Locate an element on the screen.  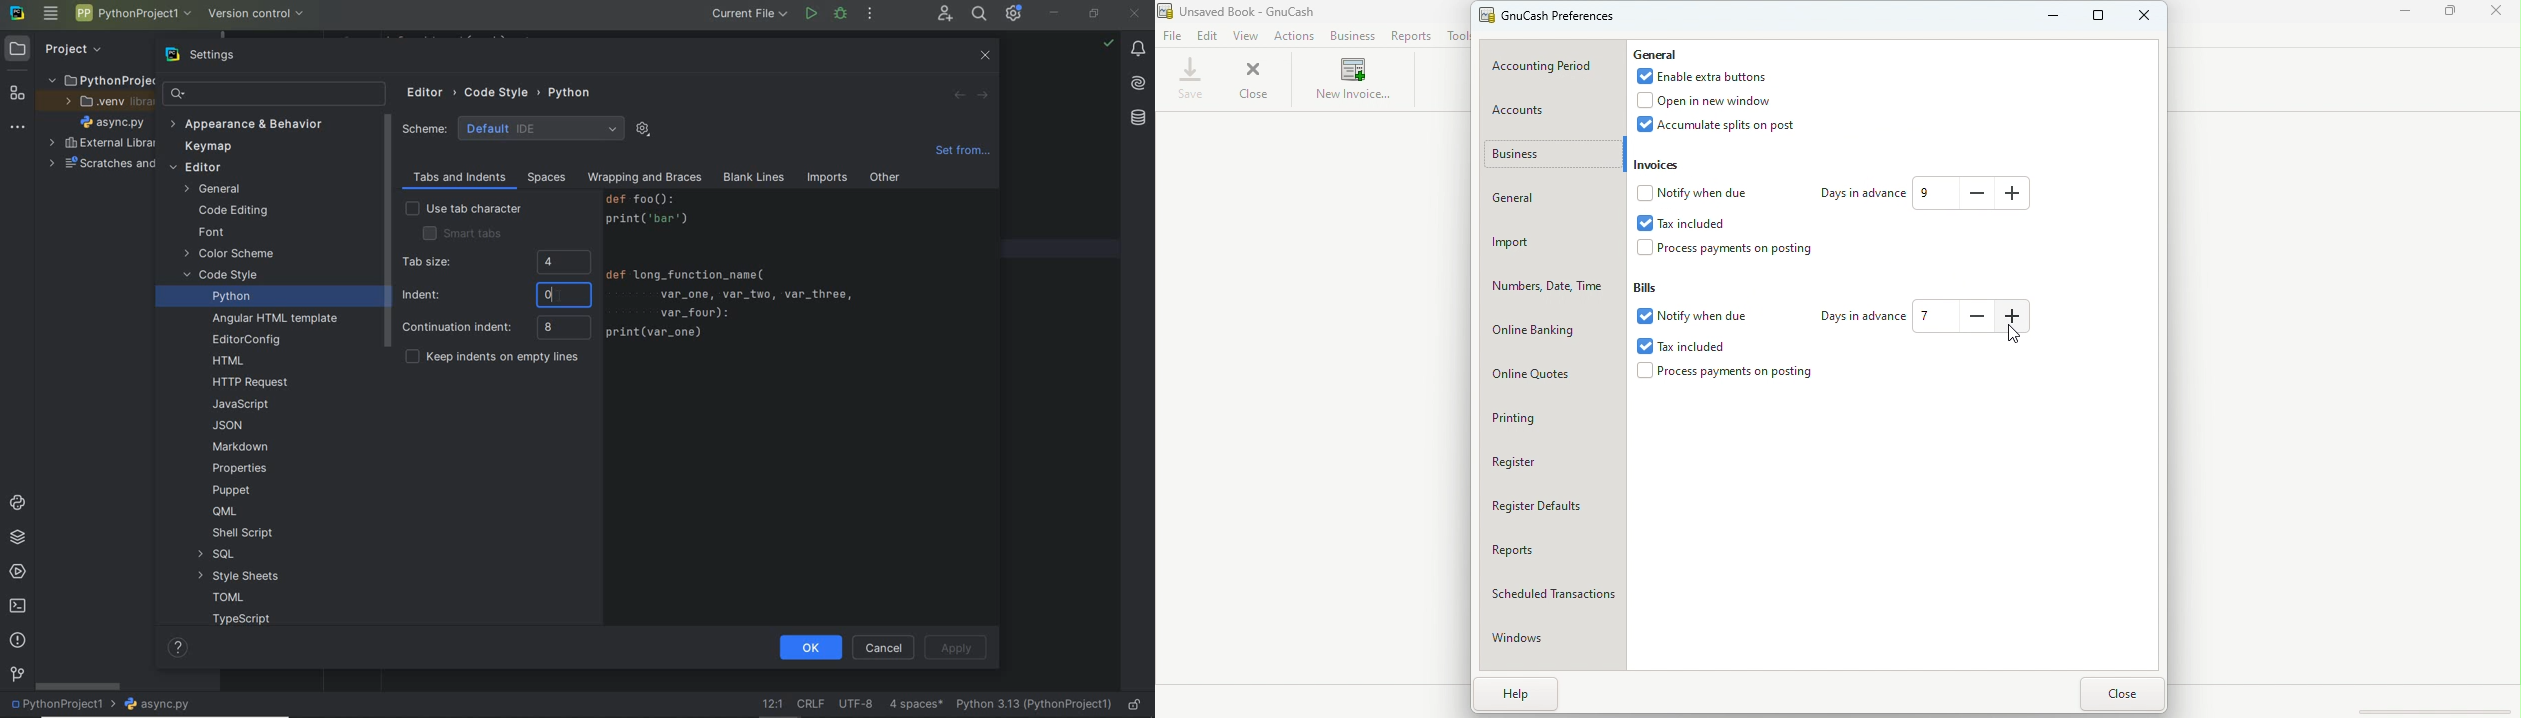
QML is located at coordinates (224, 511).